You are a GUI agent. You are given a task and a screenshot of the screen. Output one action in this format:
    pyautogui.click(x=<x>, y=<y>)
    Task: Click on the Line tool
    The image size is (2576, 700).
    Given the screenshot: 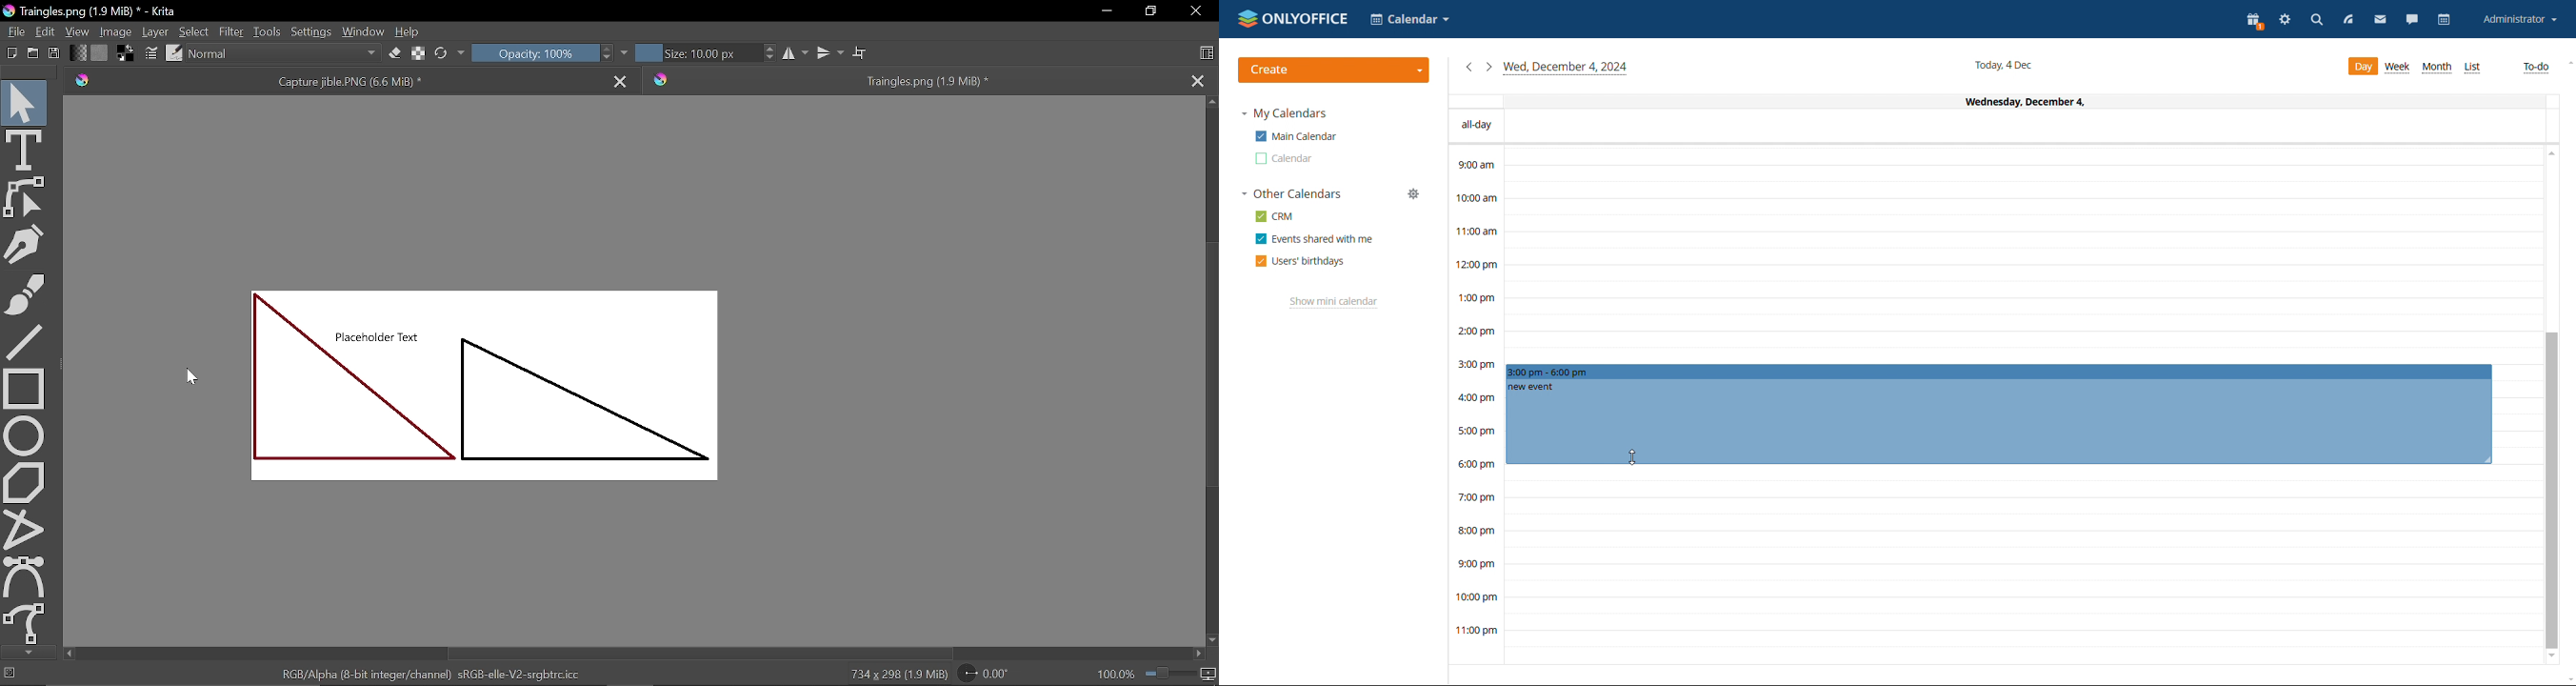 What is the action you would take?
    pyautogui.click(x=25, y=340)
    